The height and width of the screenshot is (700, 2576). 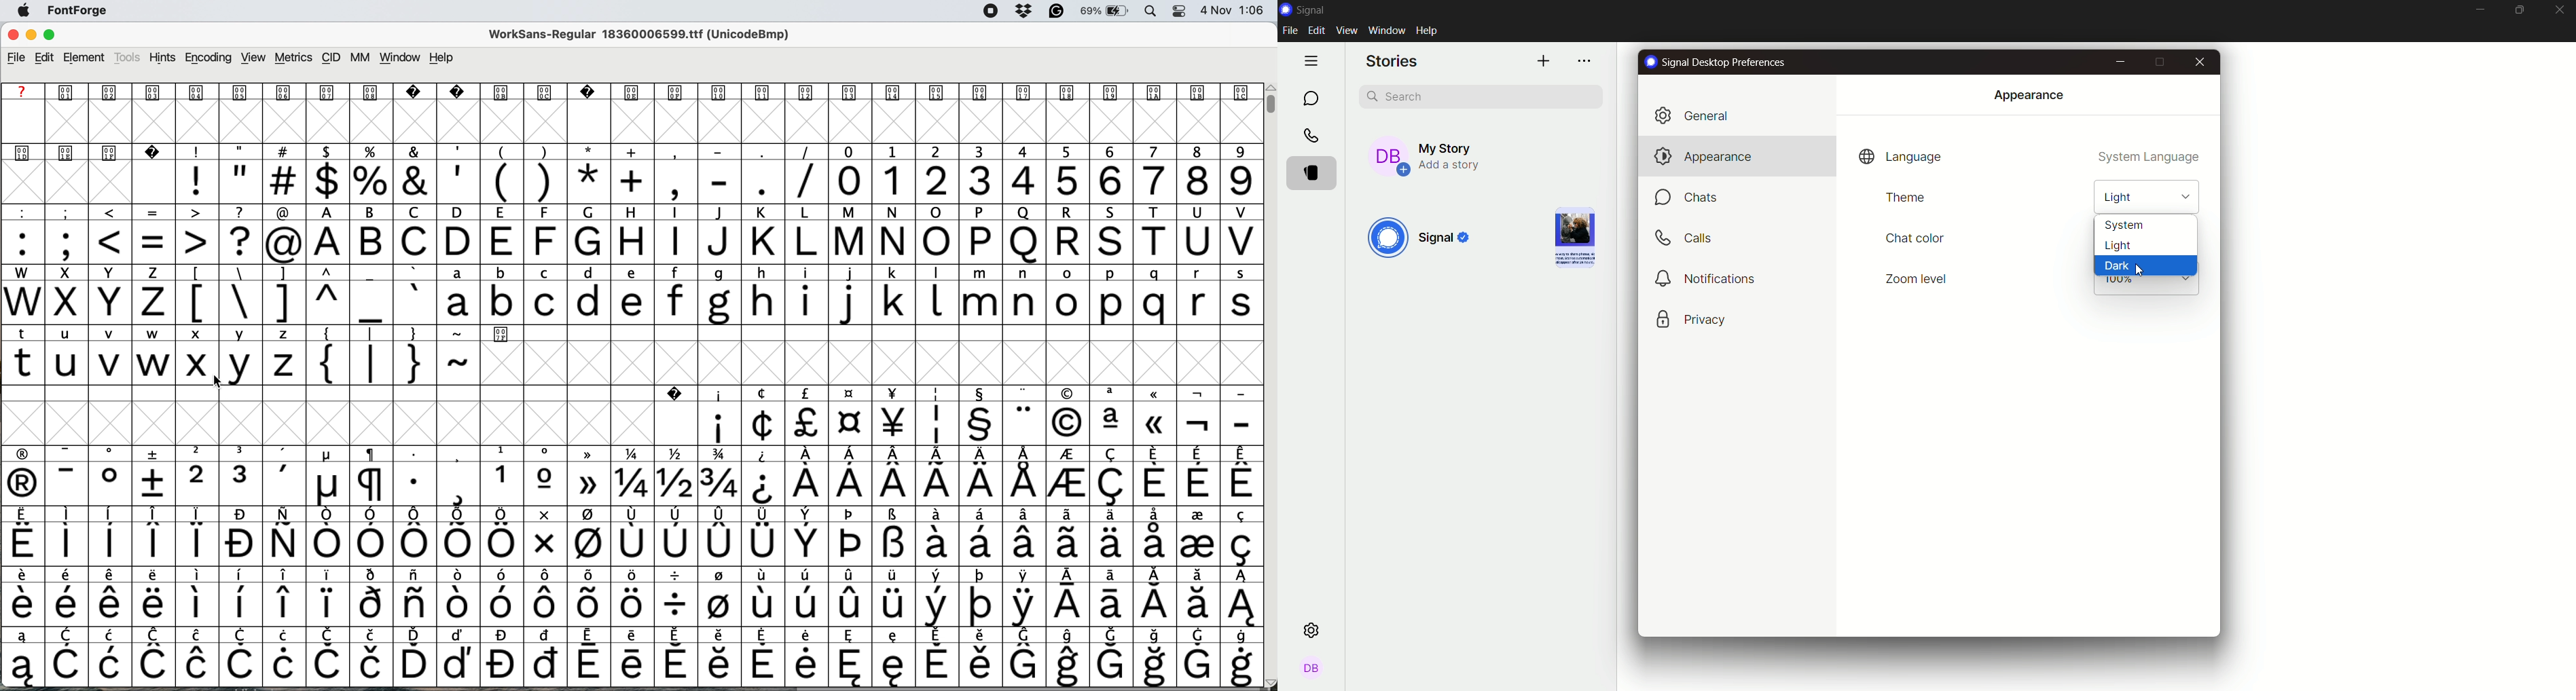 What do you see at coordinates (1688, 238) in the screenshot?
I see `calls` at bounding box center [1688, 238].